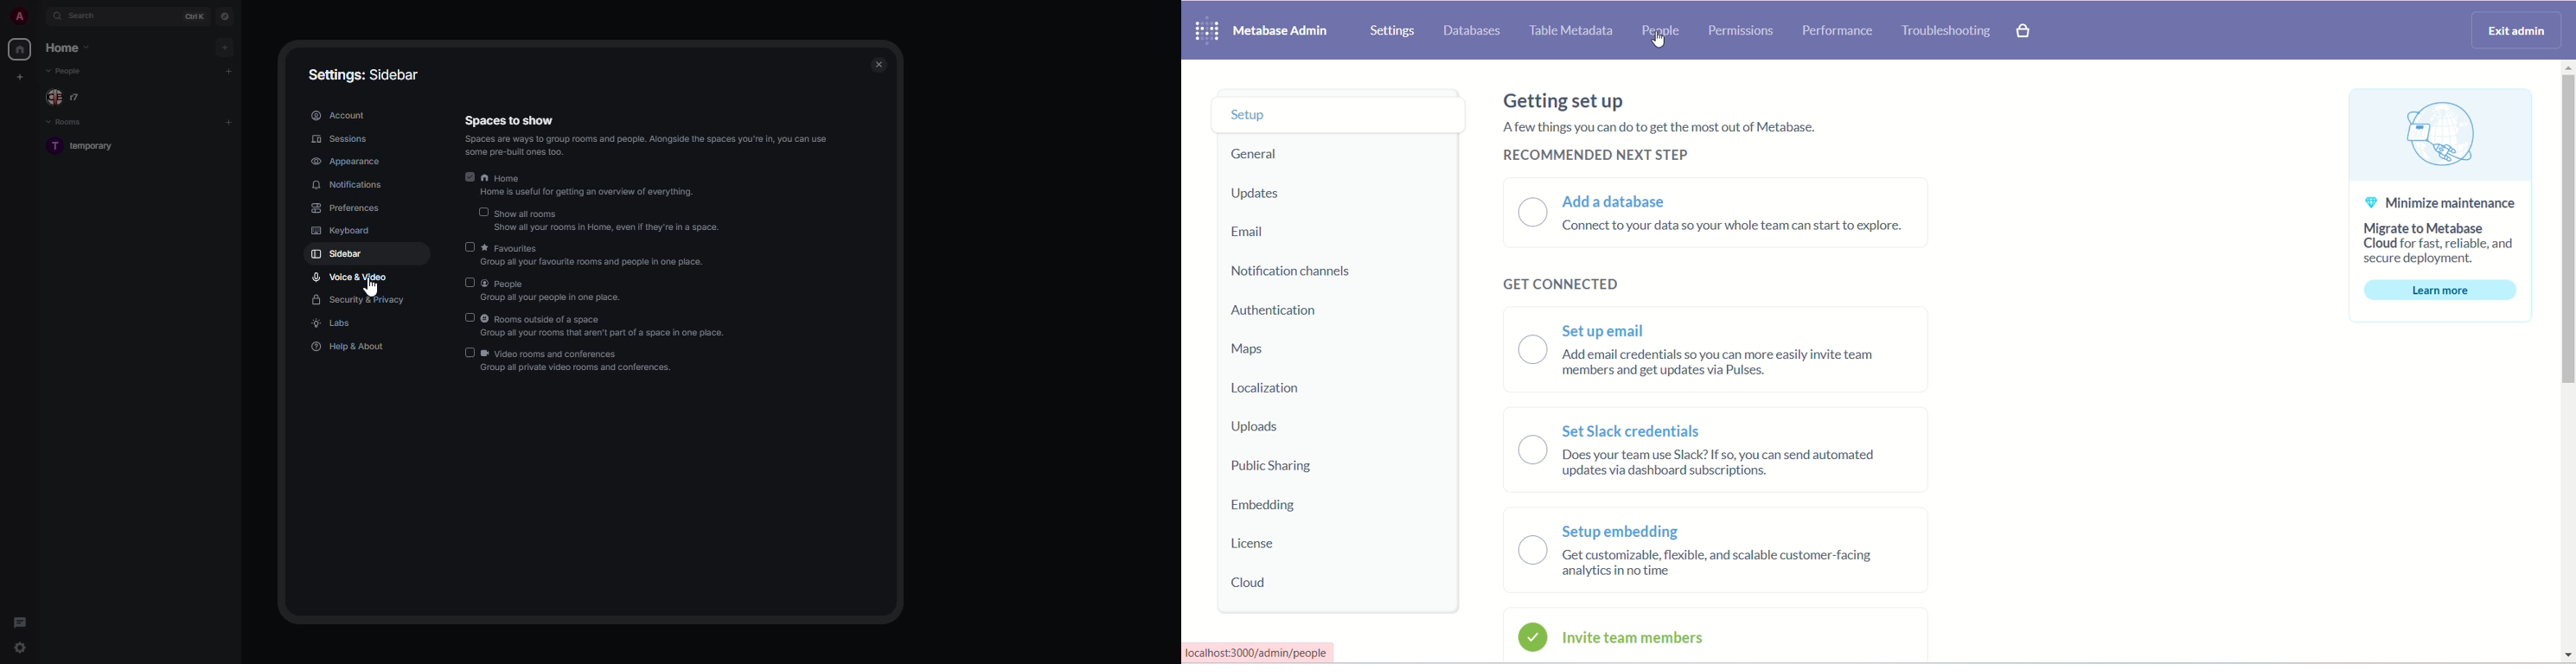  Describe the element at coordinates (364, 74) in the screenshot. I see `settings: sidebar` at that location.